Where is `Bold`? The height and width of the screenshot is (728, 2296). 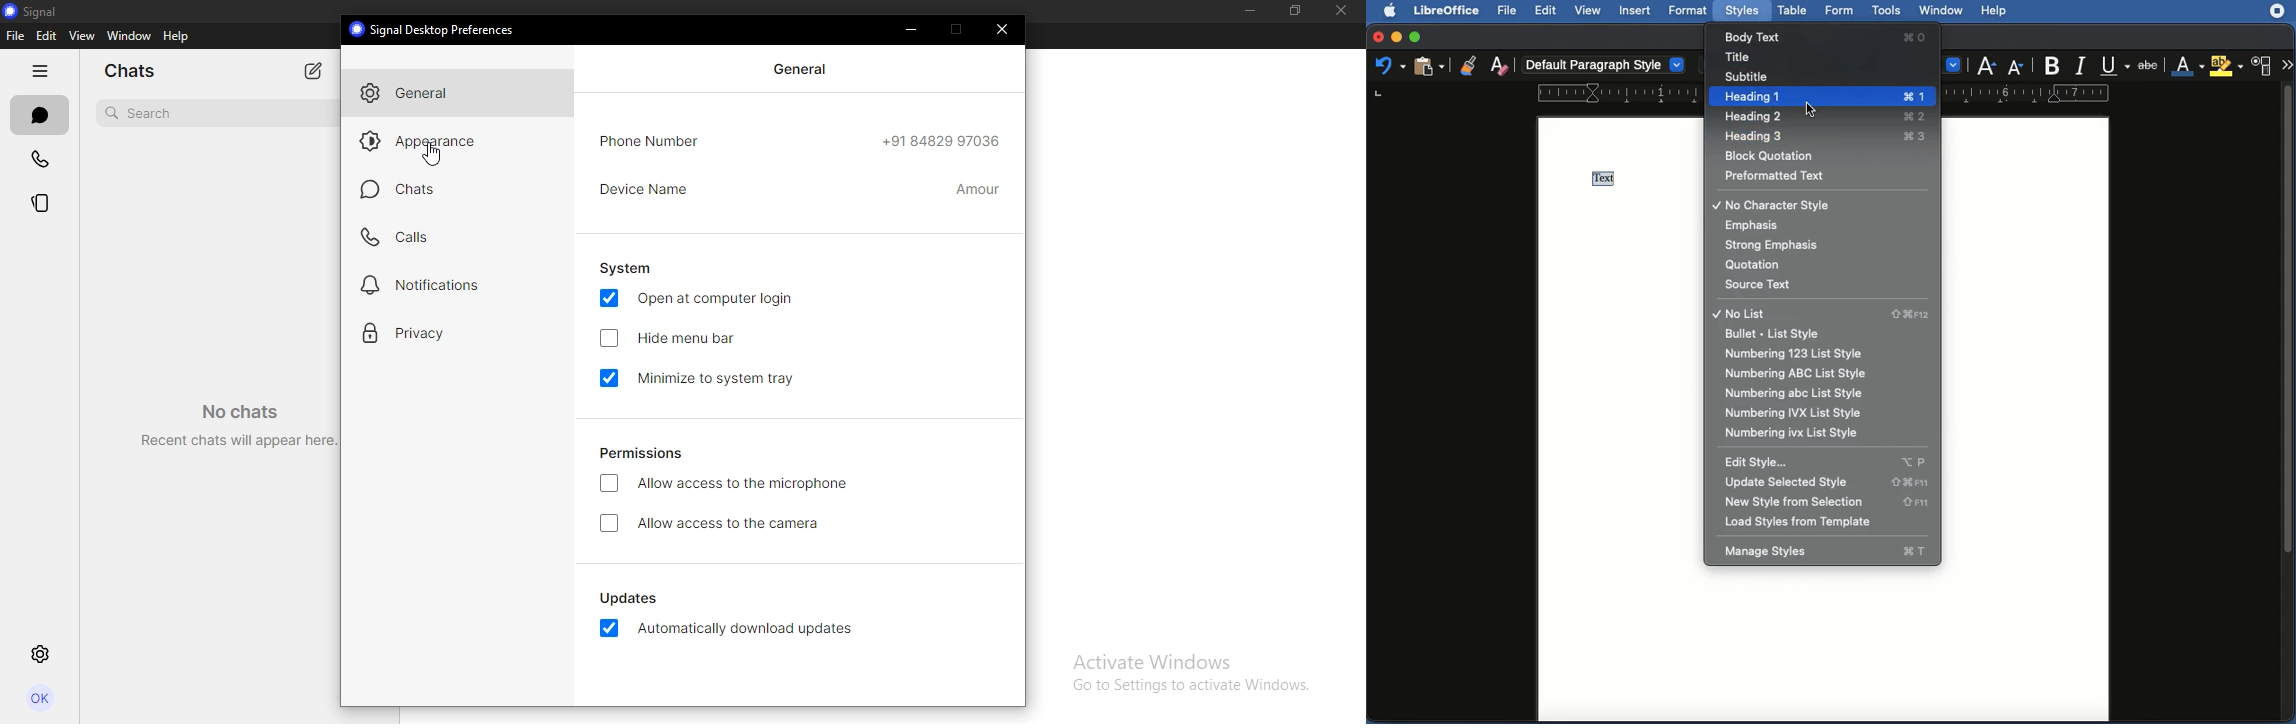
Bold is located at coordinates (2052, 63).